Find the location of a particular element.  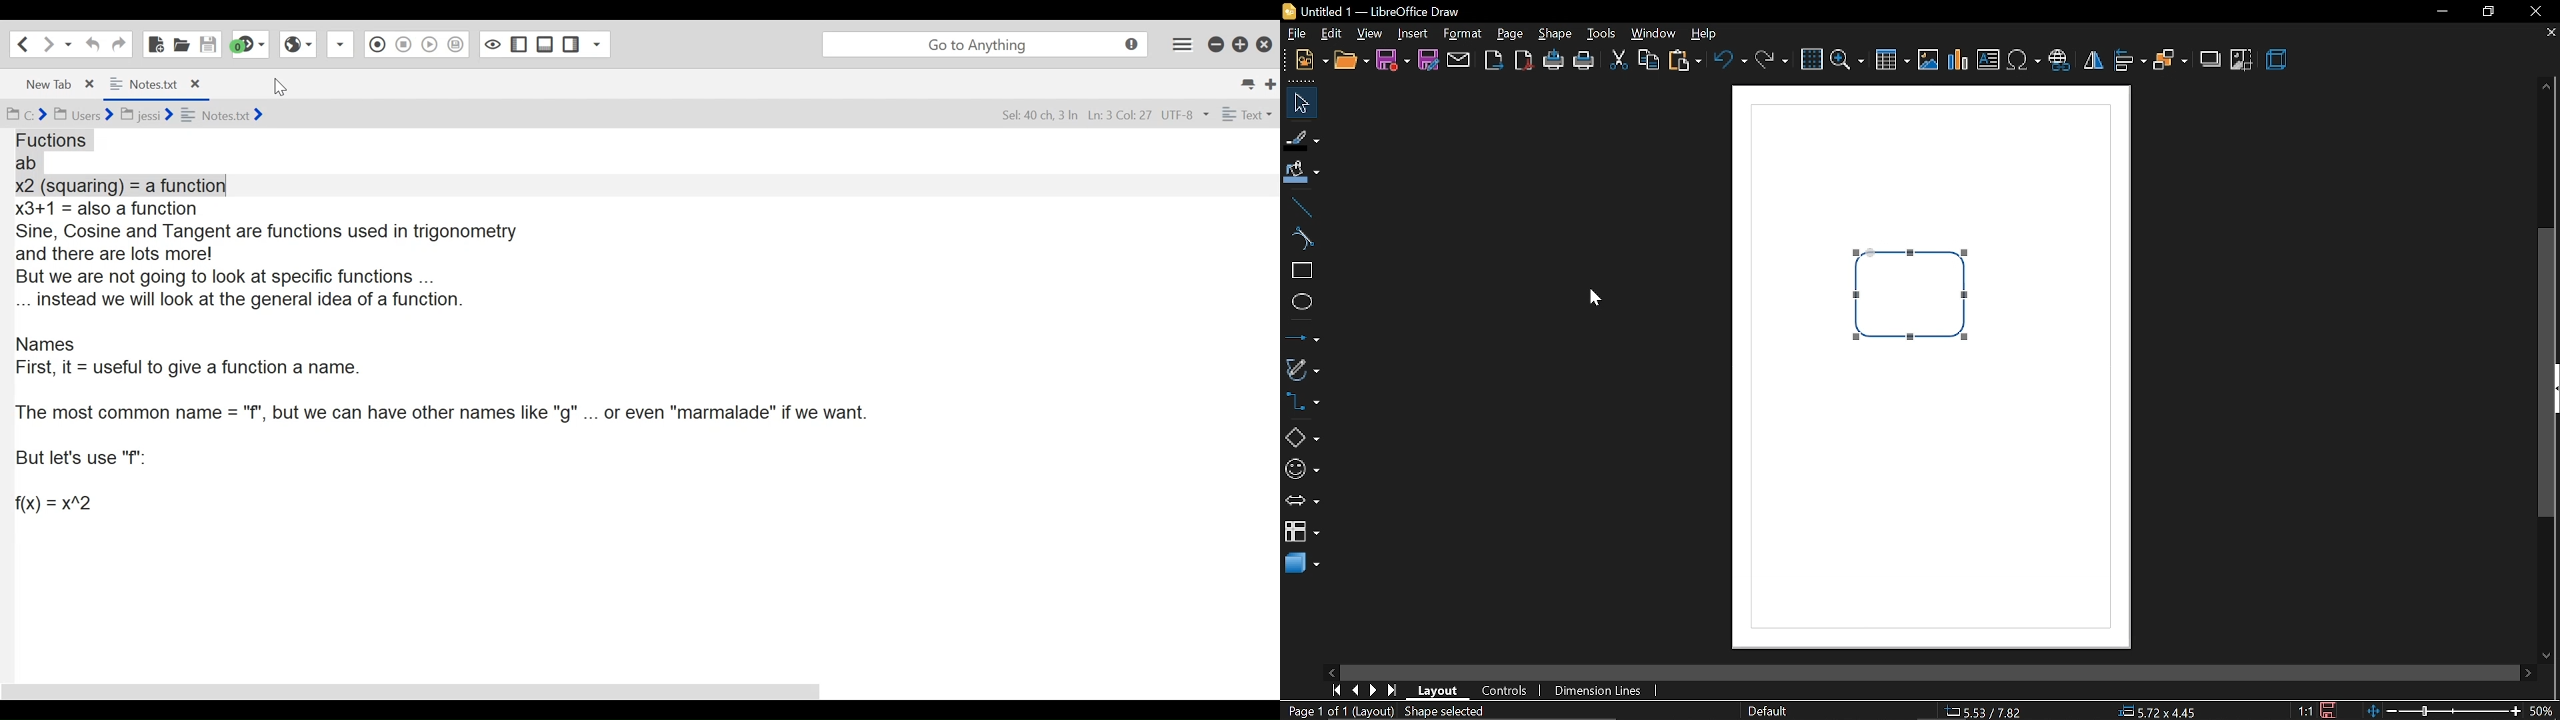

zoom is located at coordinates (1846, 61).